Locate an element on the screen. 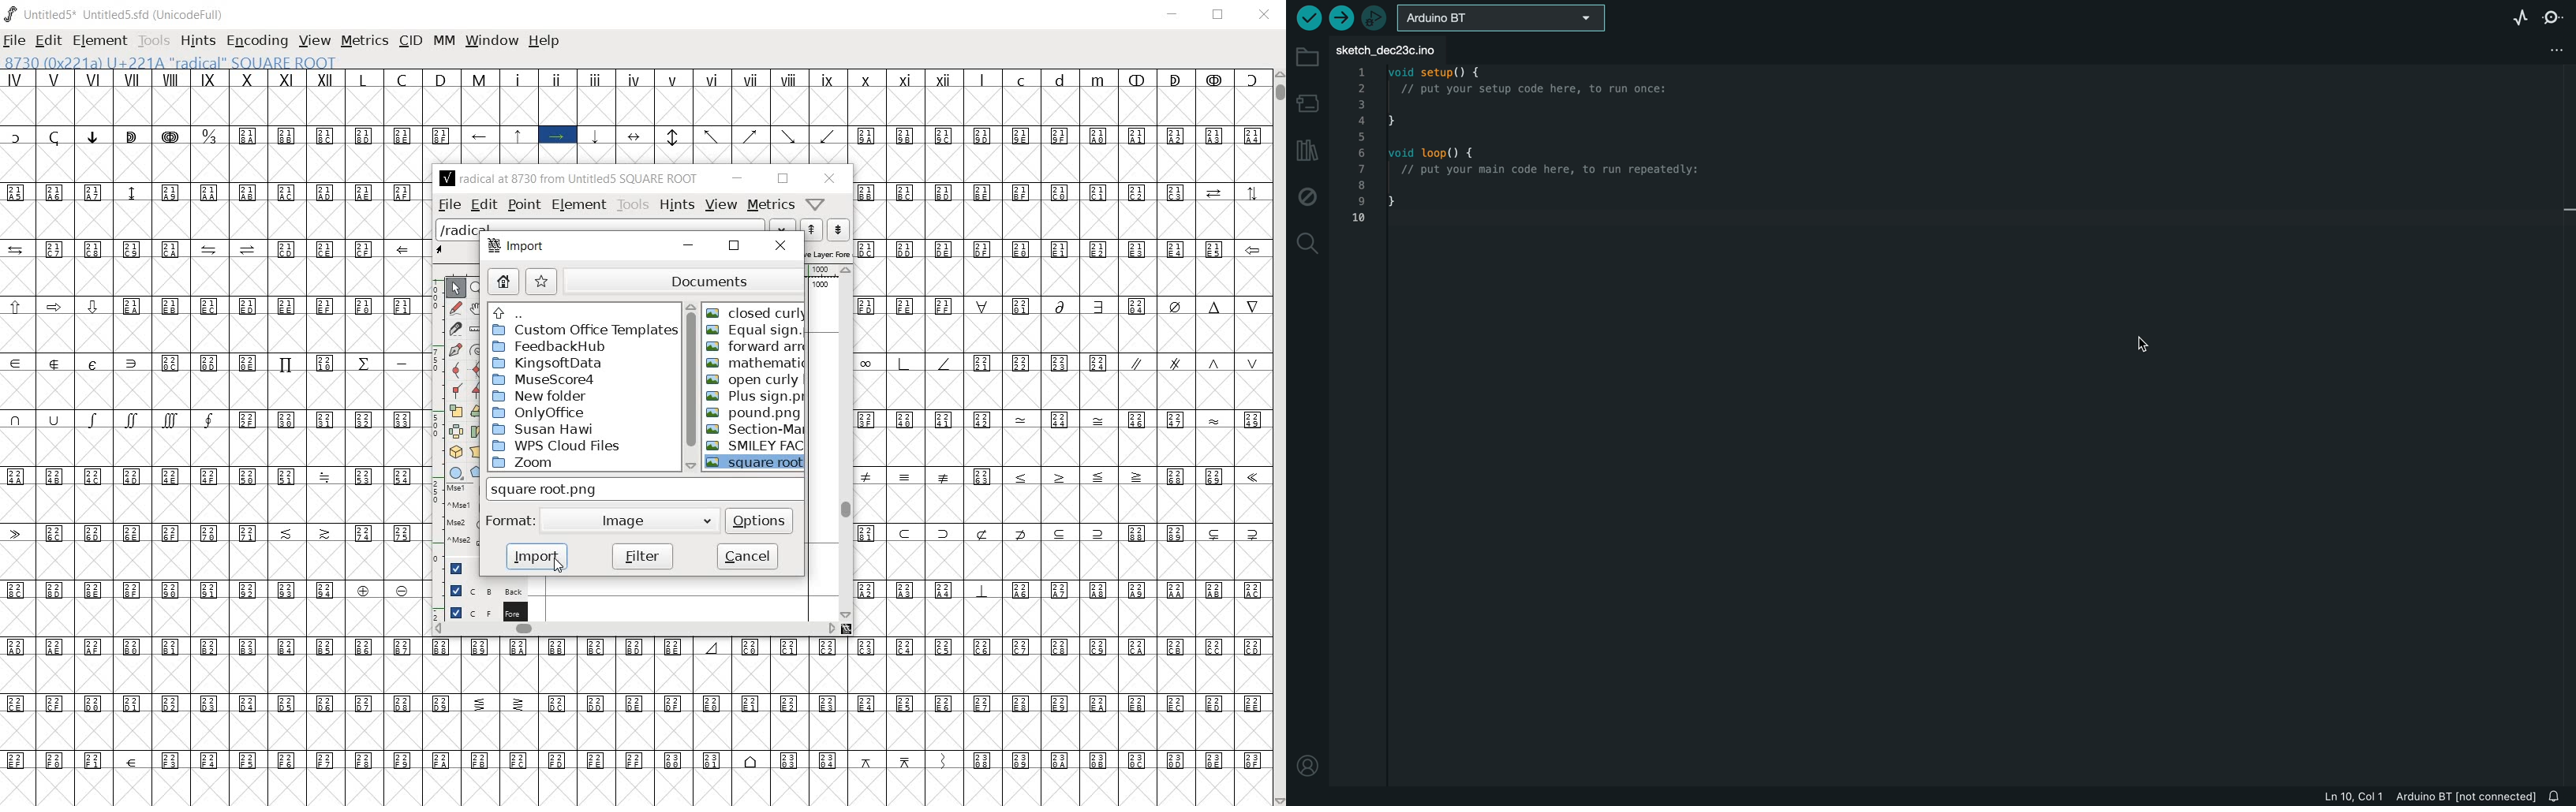 The image size is (2576, 812). scrollbar is located at coordinates (690, 386).